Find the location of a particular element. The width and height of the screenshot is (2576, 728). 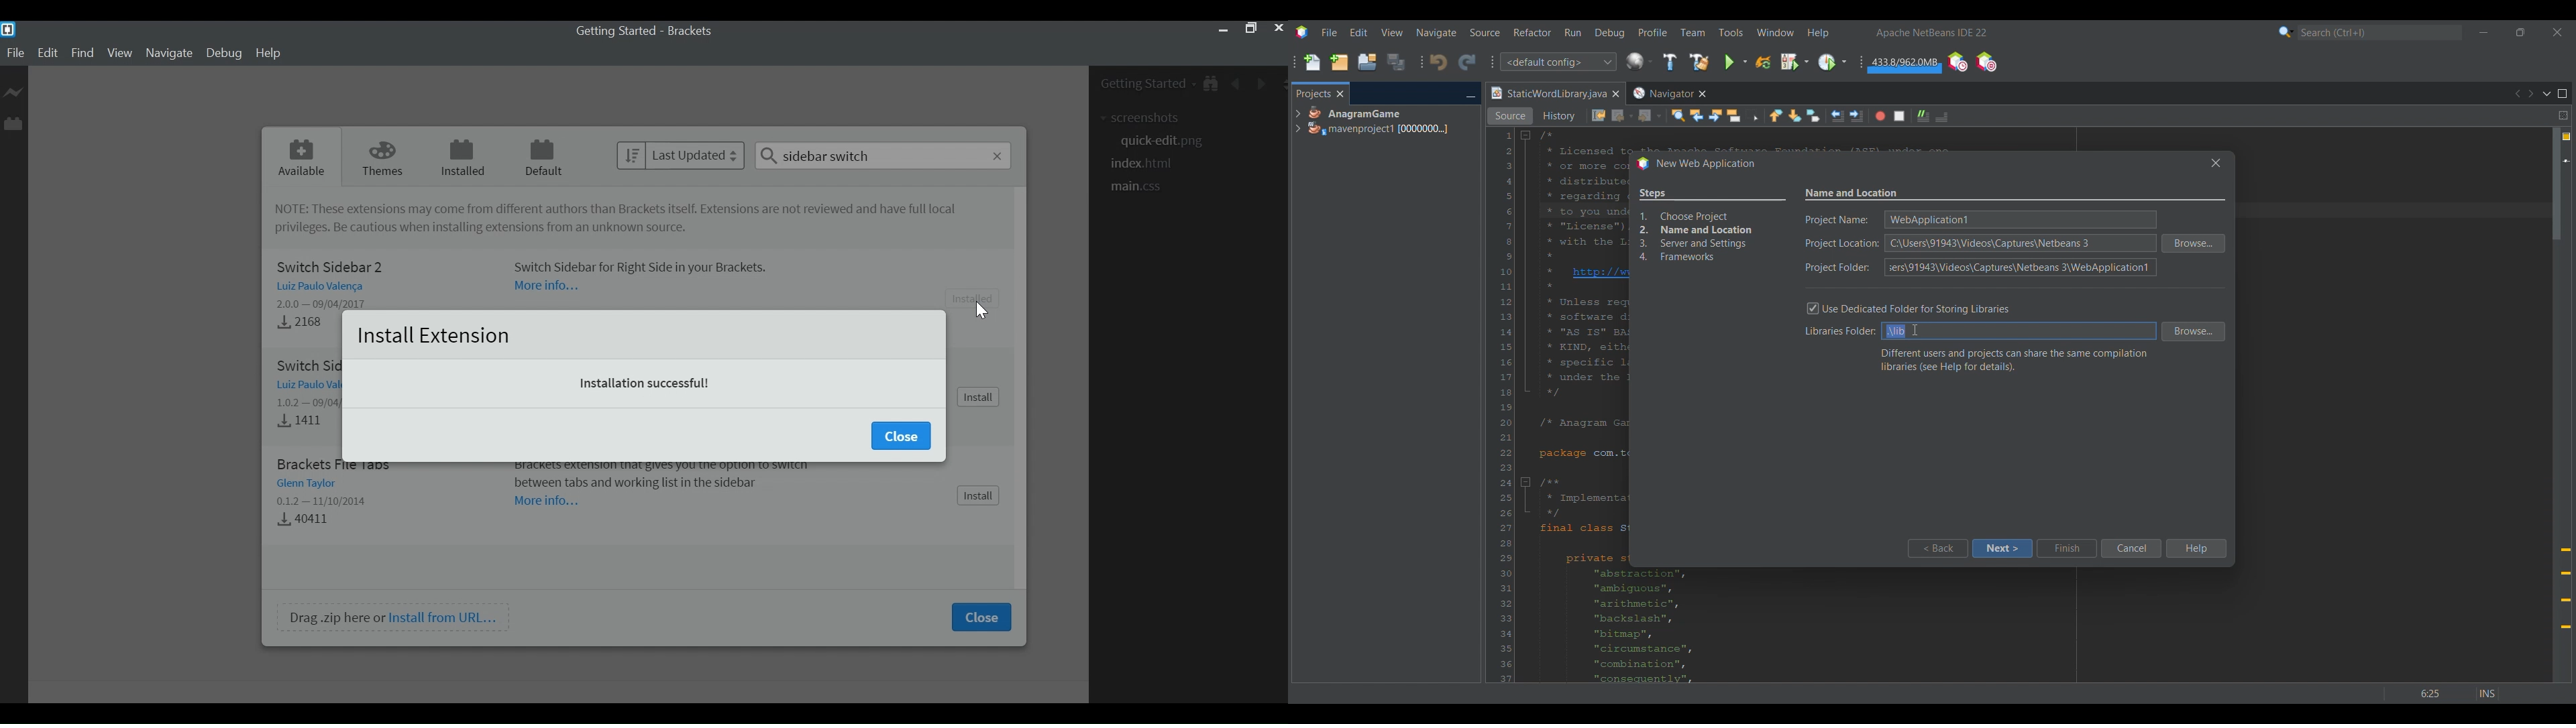

sidebar switch is located at coordinates (883, 156).